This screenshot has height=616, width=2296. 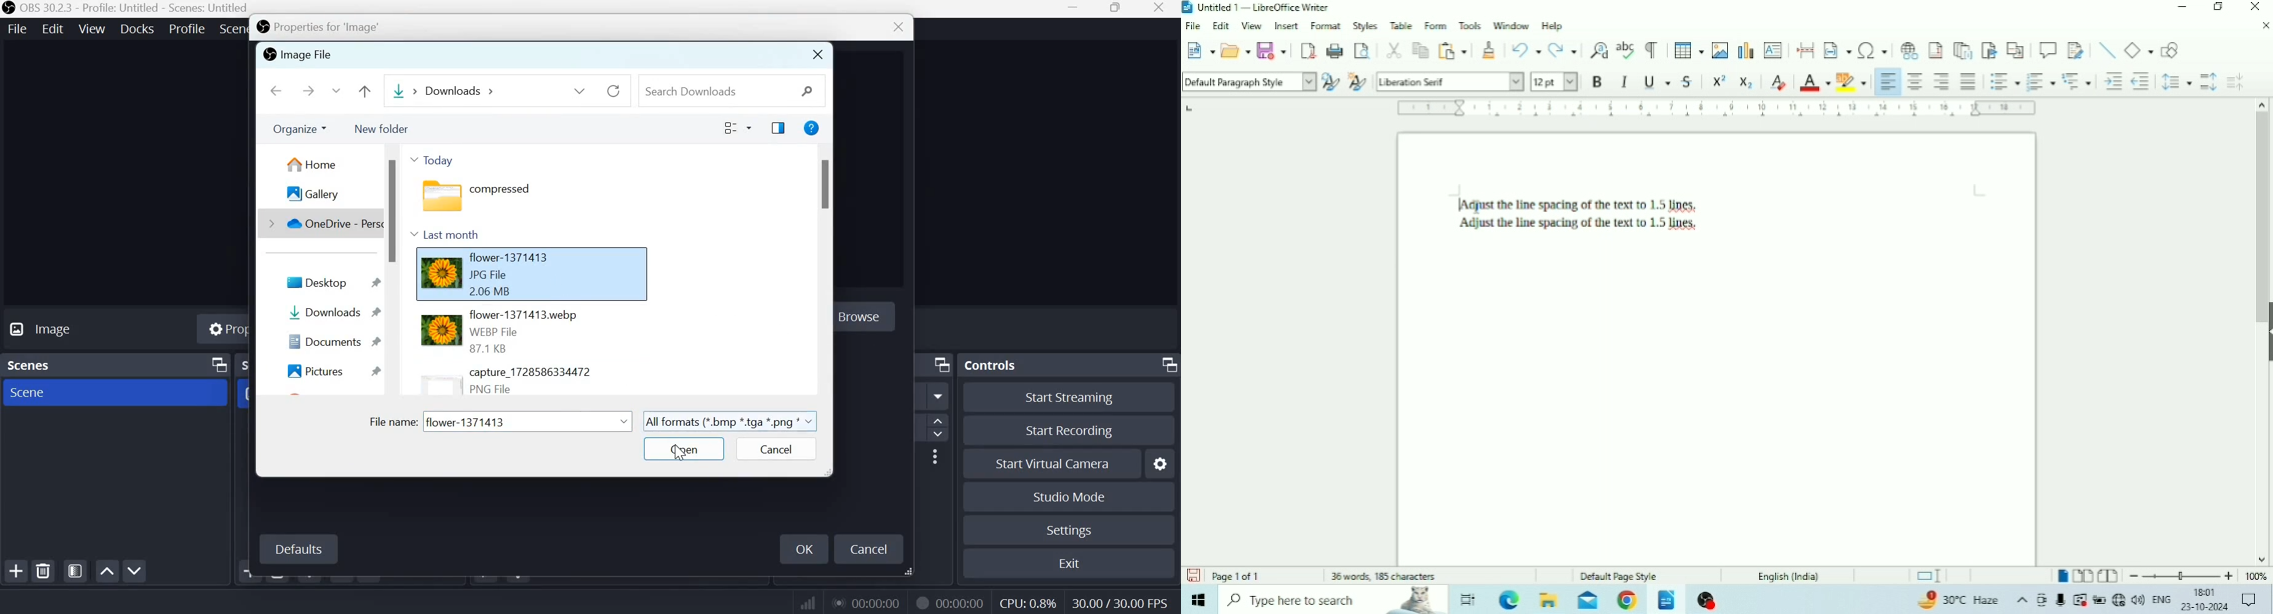 What do you see at coordinates (1071, 562) in the screenshot?
I see `Exit` at bounding box center [1071, 562].